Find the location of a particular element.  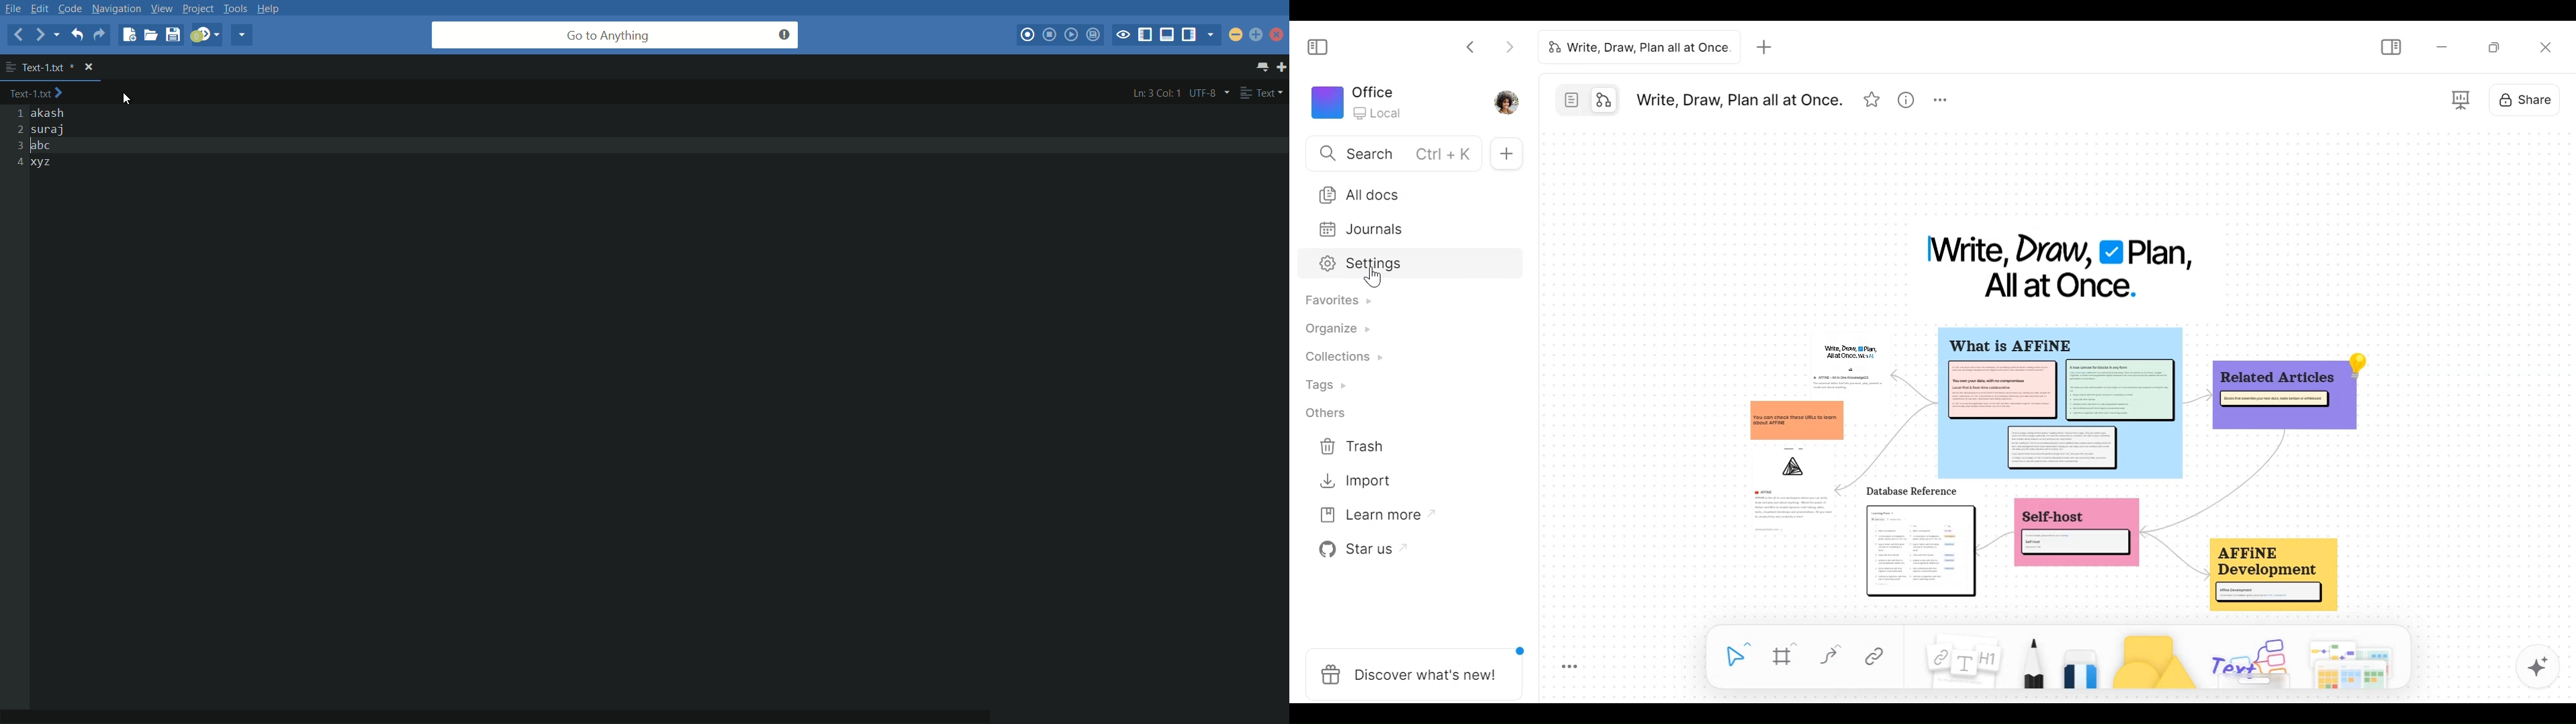

Tags is located at coordinates (1330, 385).